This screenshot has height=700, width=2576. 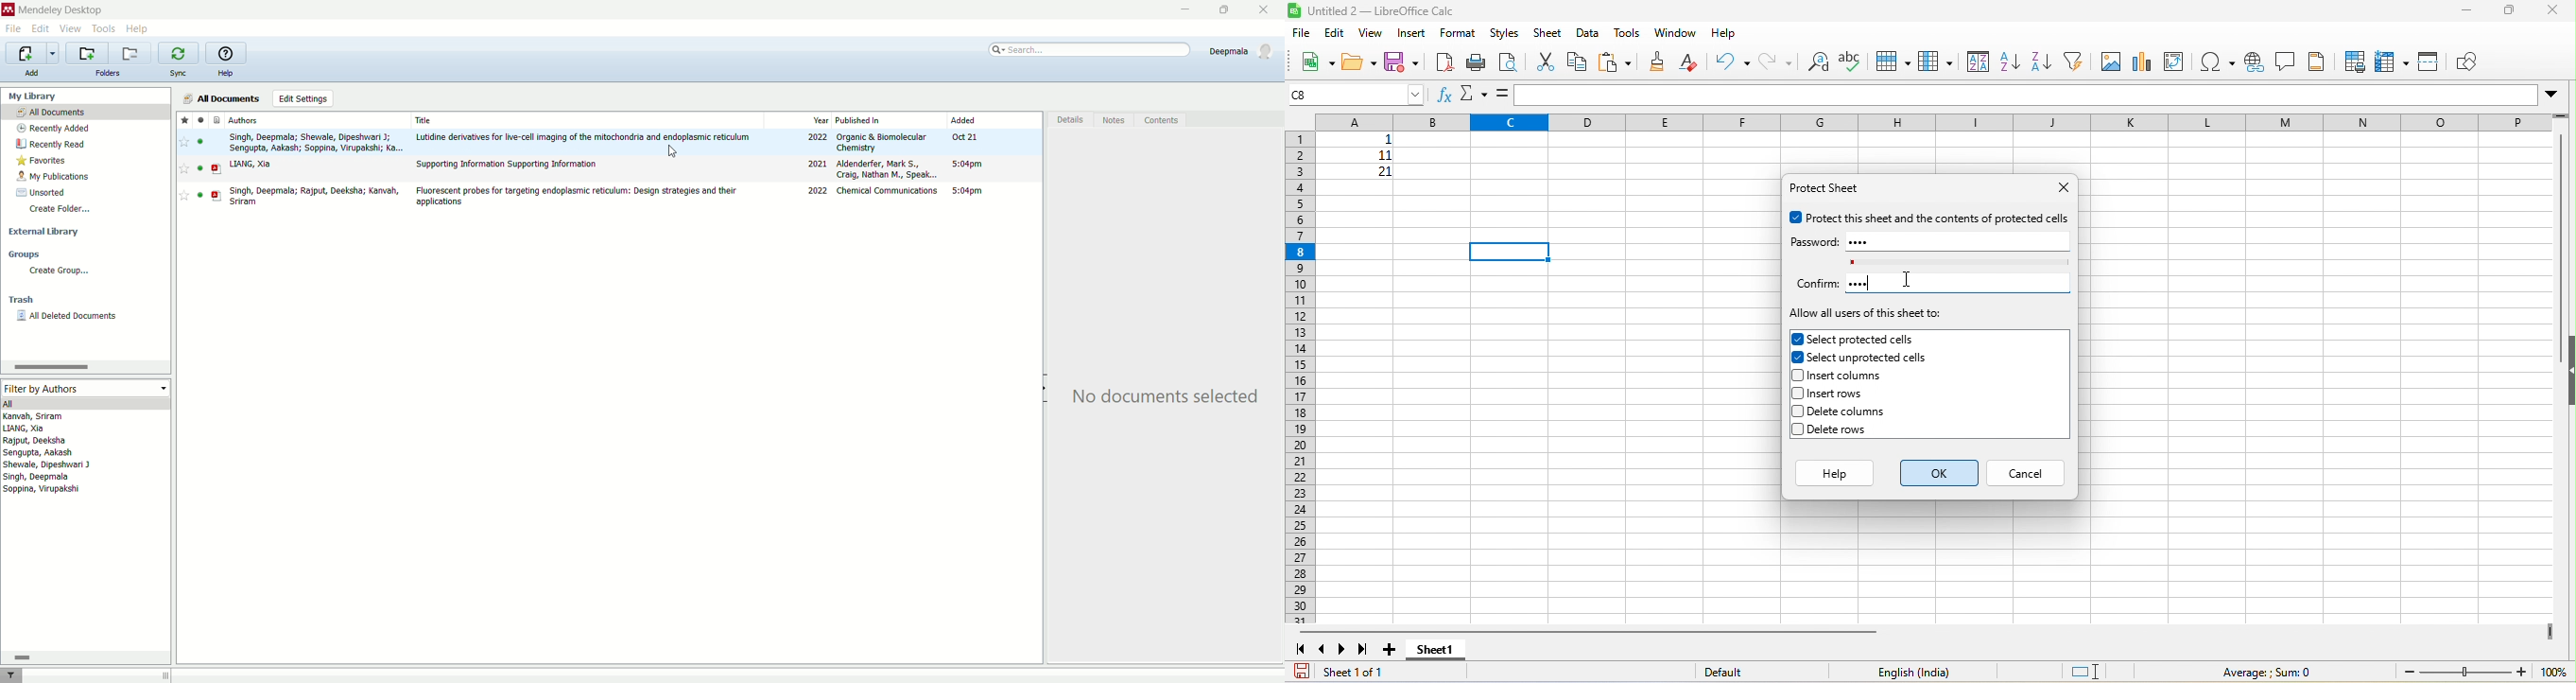 I want to click on my library, so click(x=31, y=96).